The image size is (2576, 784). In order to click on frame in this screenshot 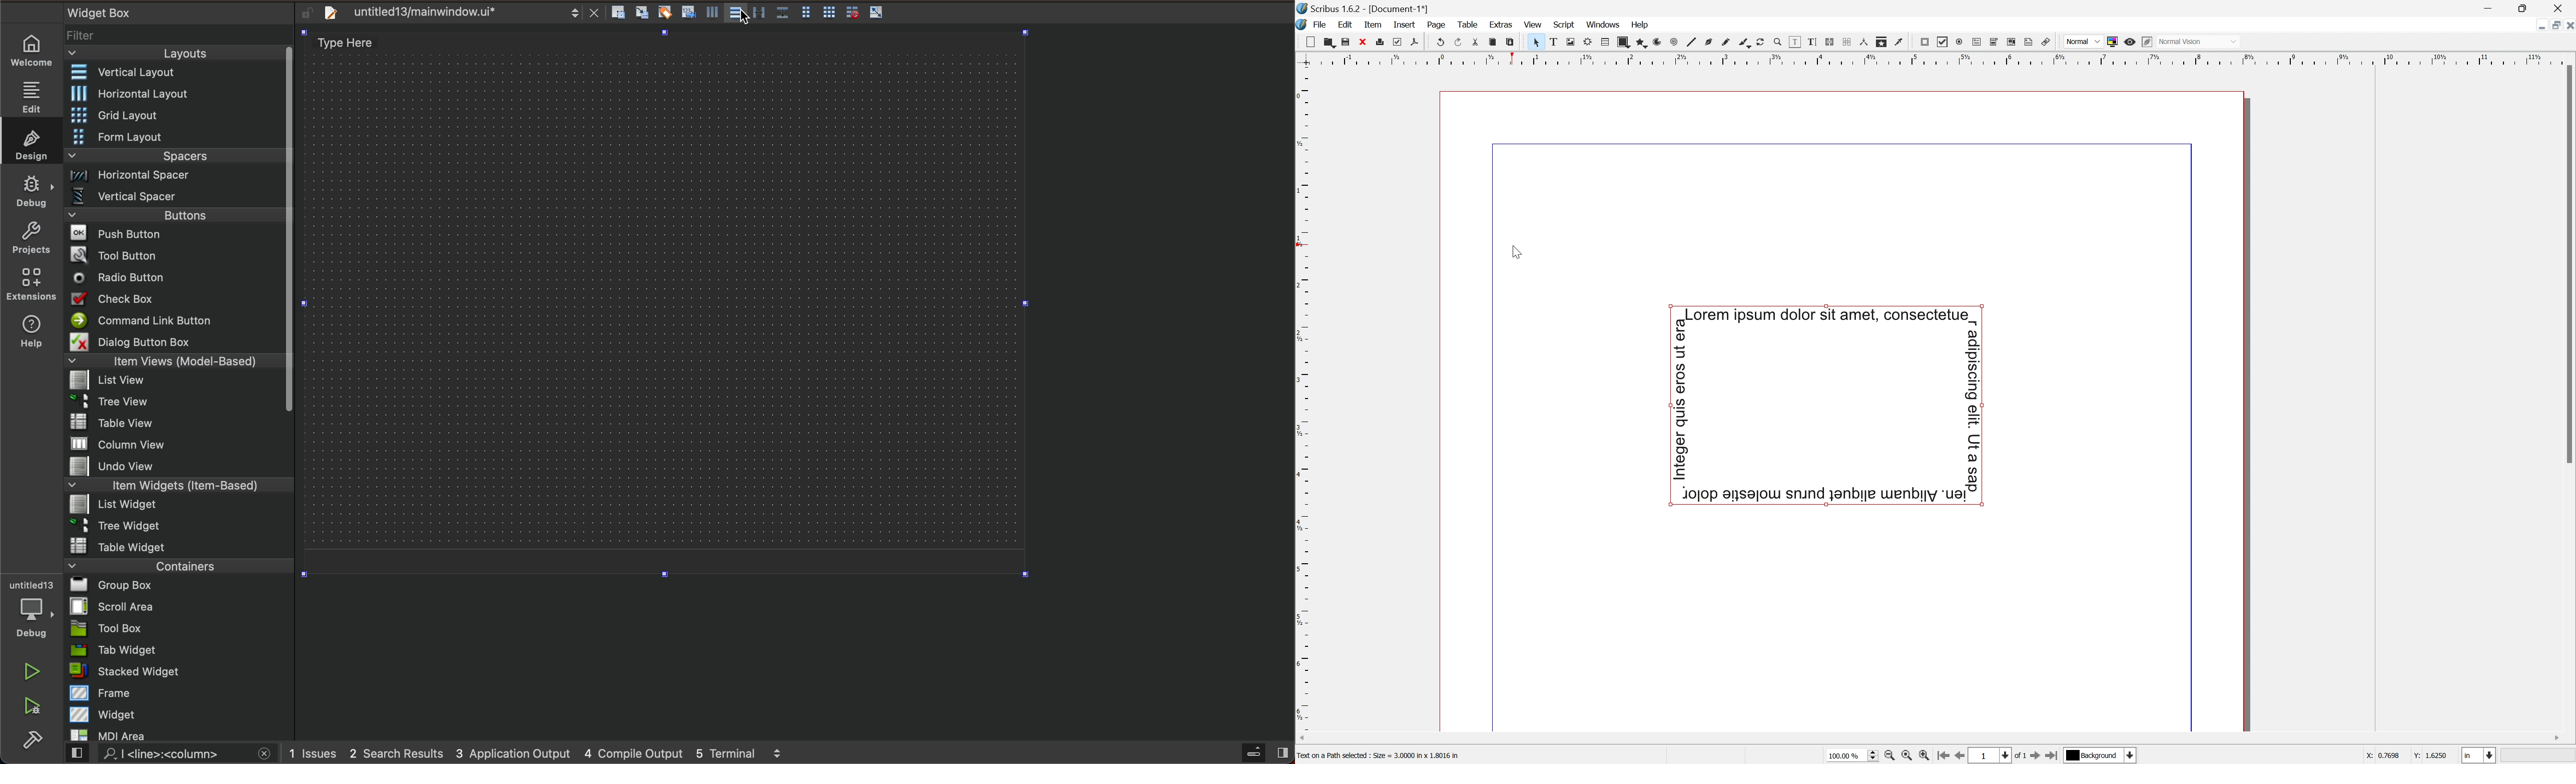, I will do `click(178, 693)`.